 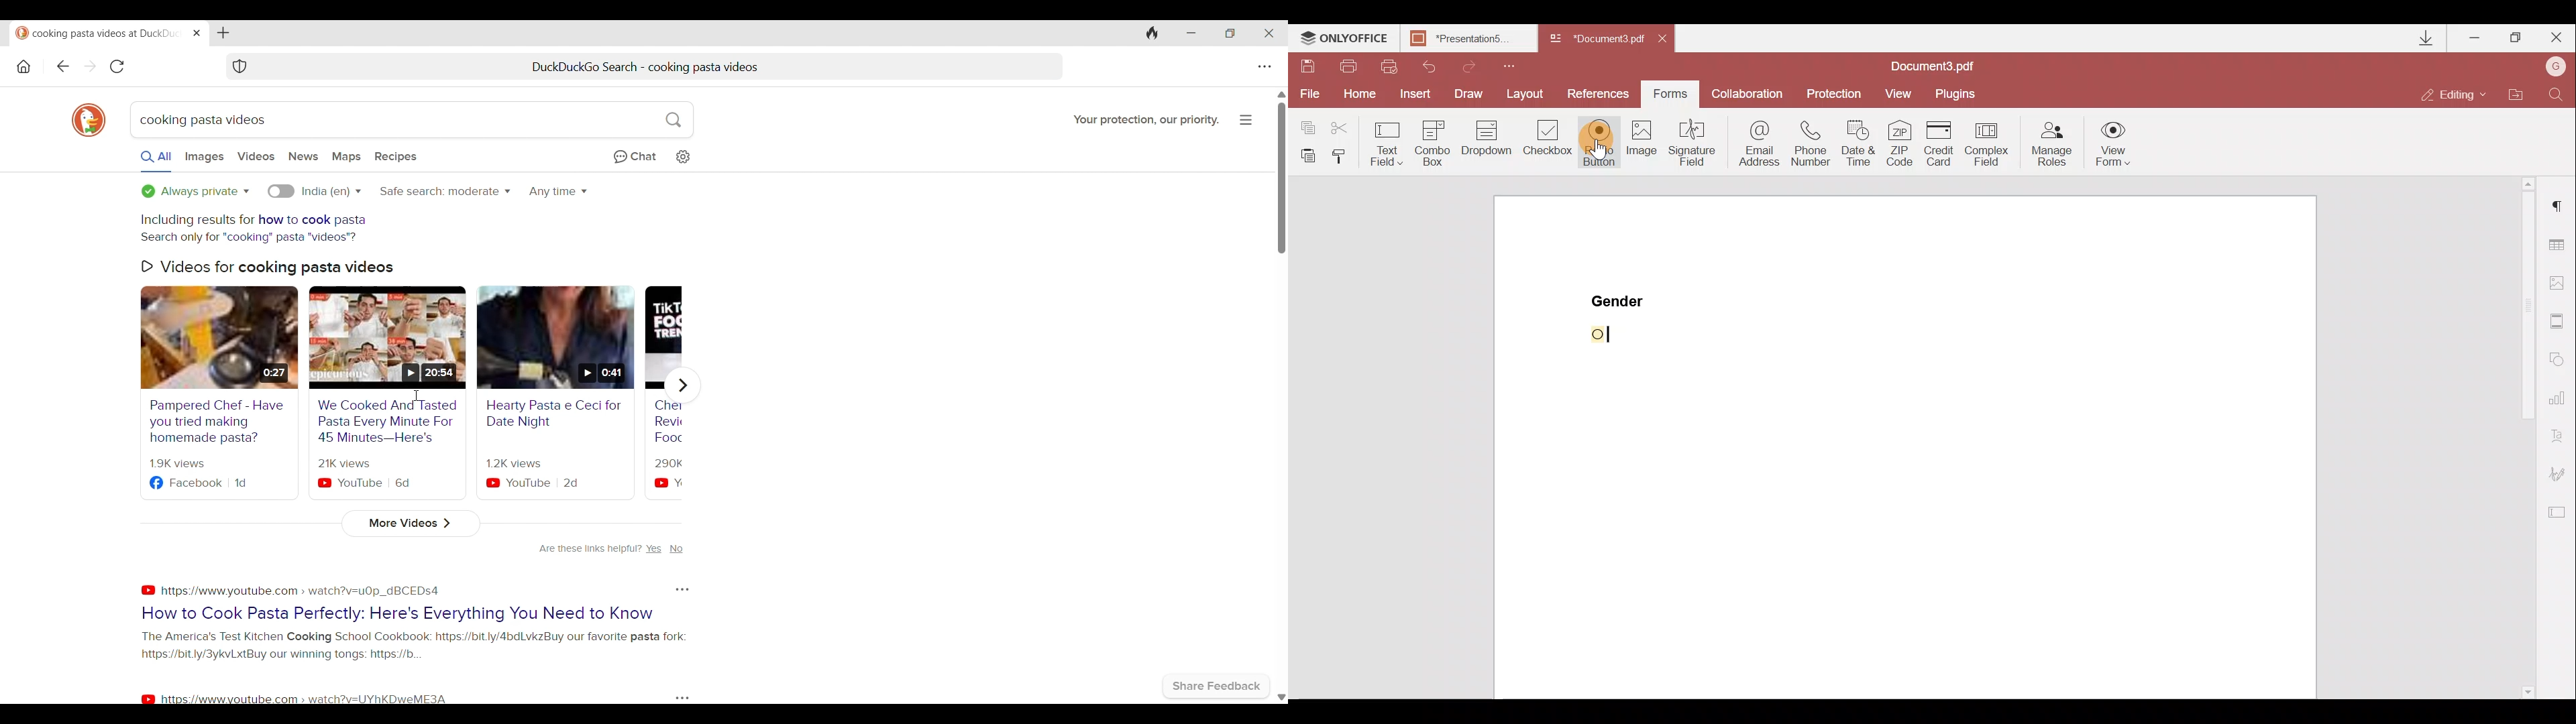 I want to click on Signature settings, so click(x=2563, y=474).